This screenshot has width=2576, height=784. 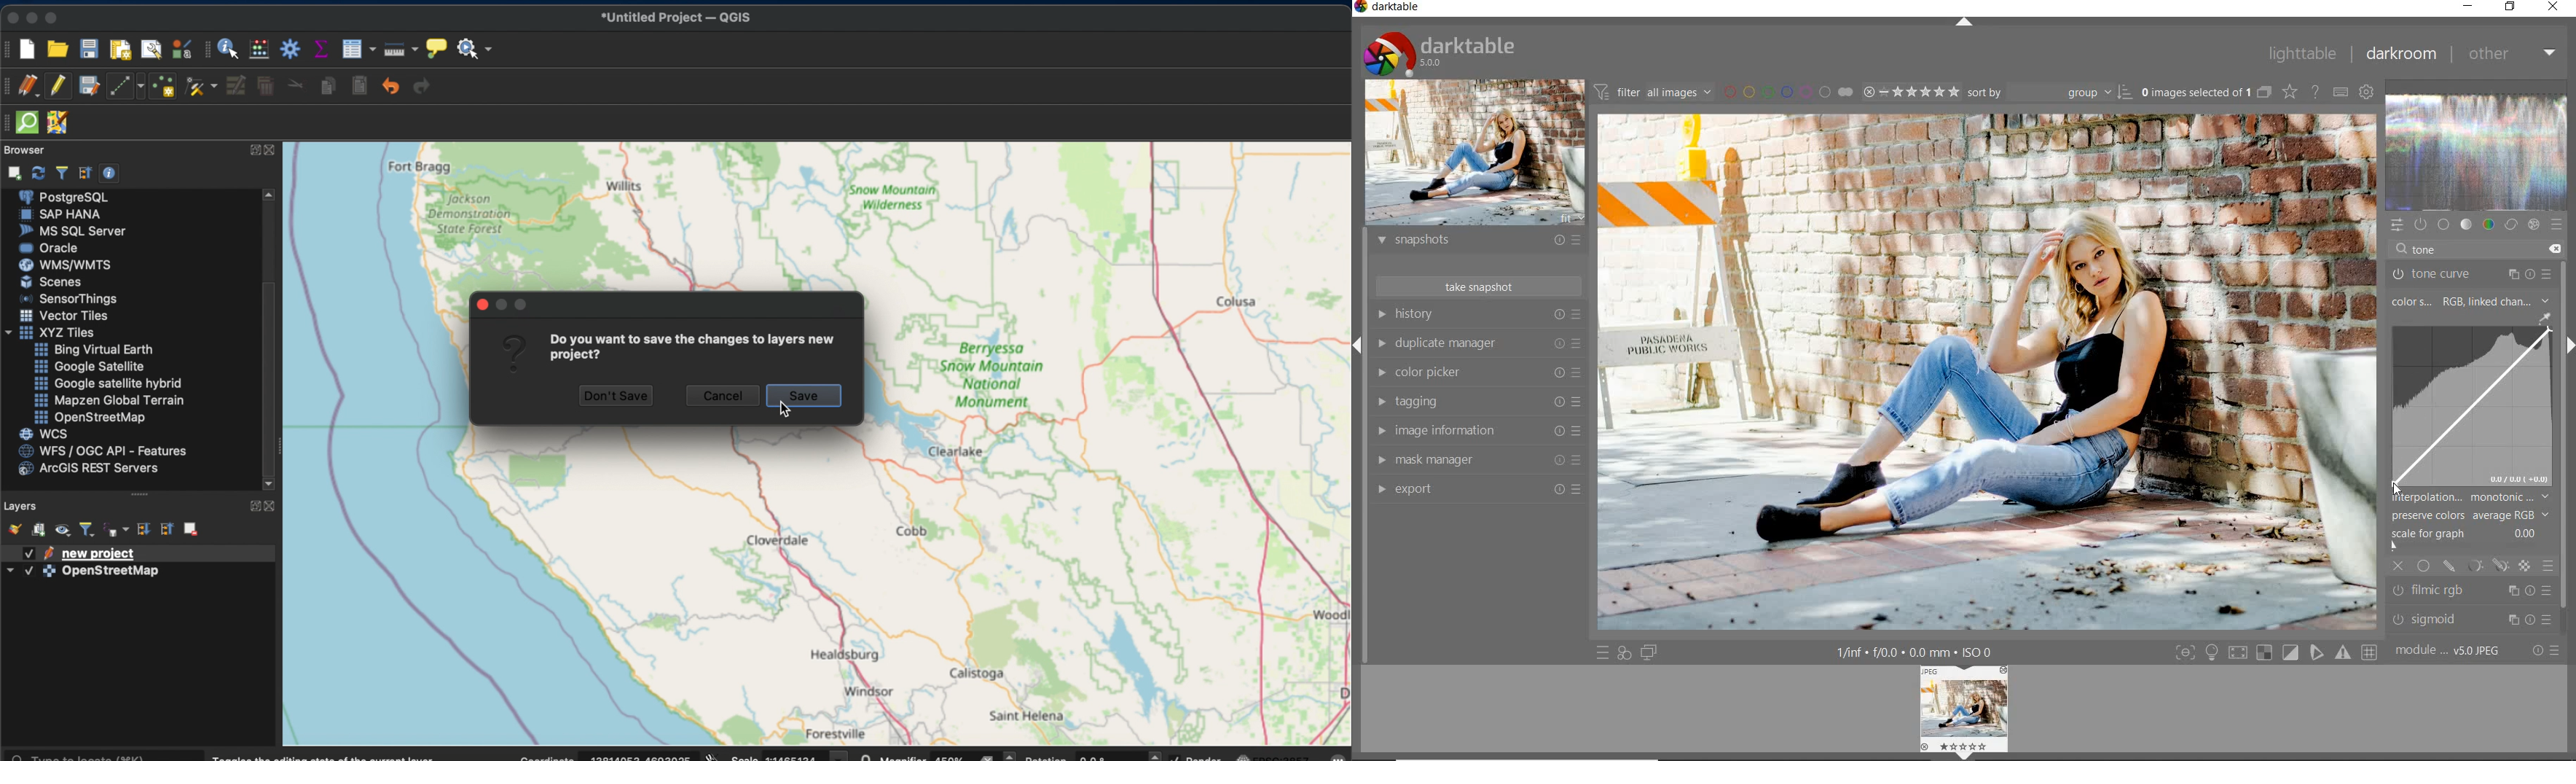 I want to click on expand all, so click(x=143, y=530).